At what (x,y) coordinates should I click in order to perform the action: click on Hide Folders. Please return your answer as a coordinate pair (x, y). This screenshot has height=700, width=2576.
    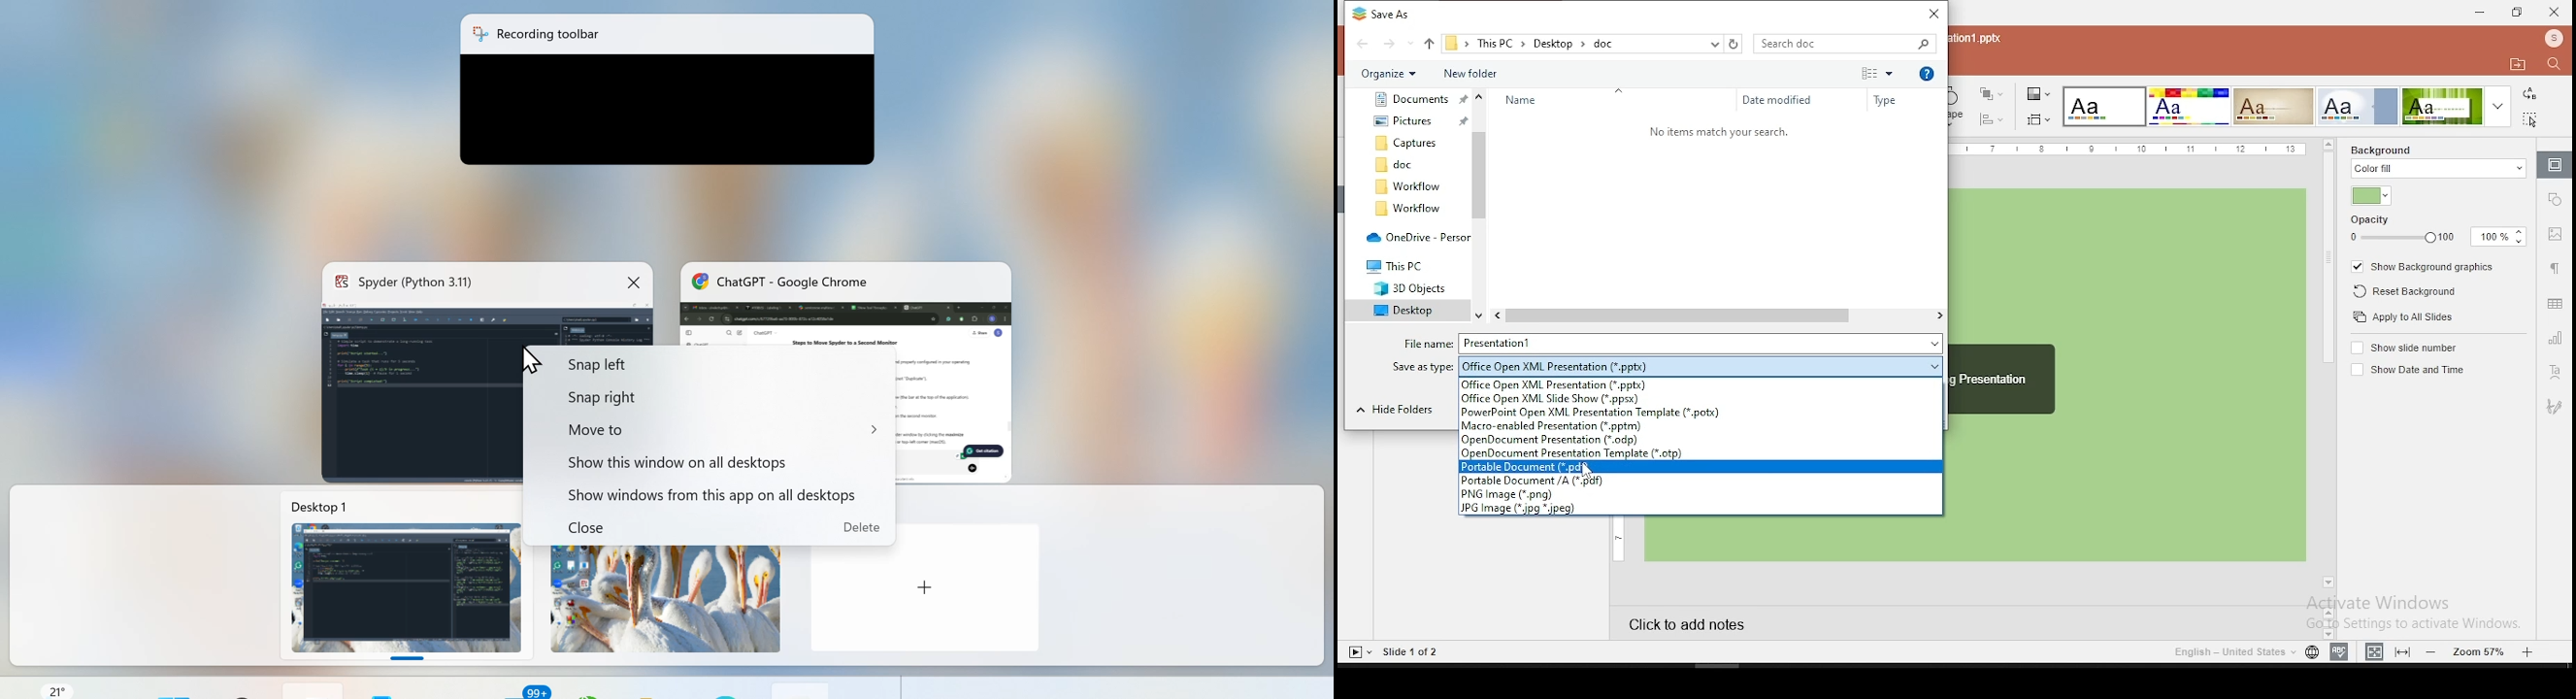
    Looking at the image, I should click on (1404, 411).